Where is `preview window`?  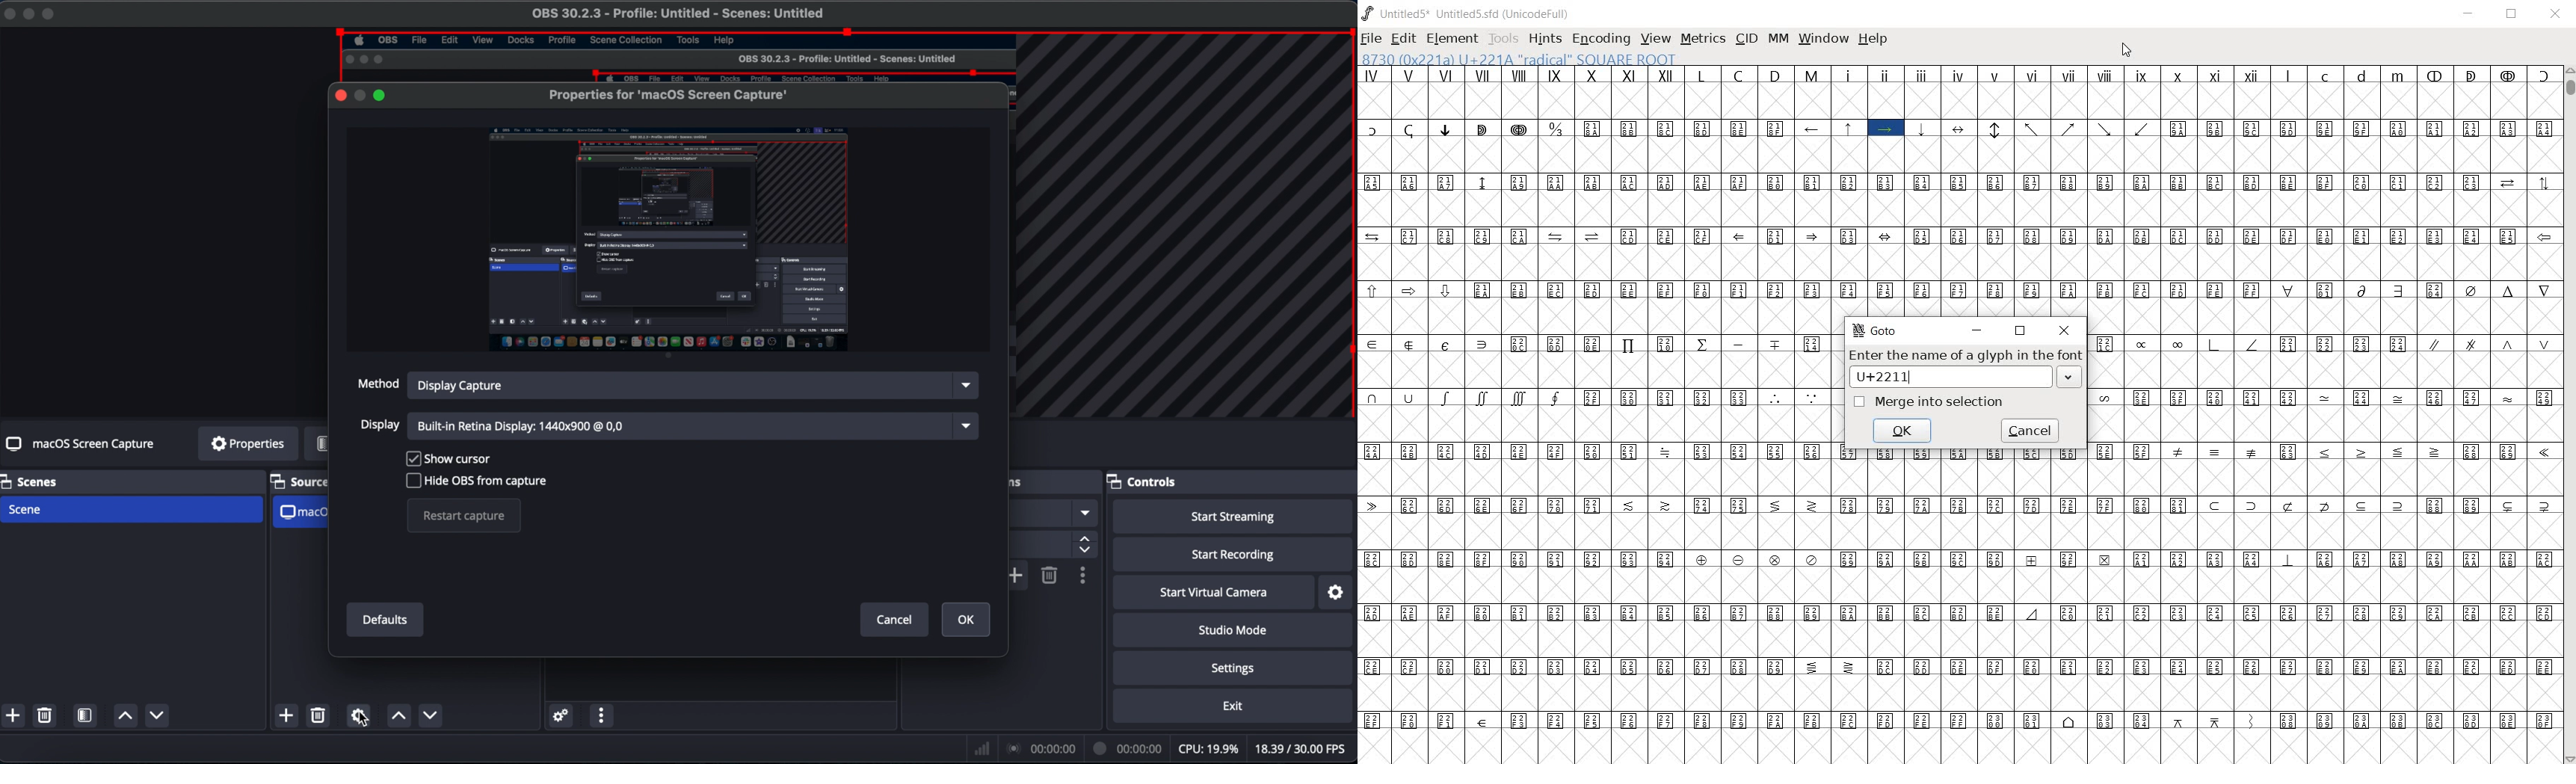 preview window is located at coordinates (668, 238).